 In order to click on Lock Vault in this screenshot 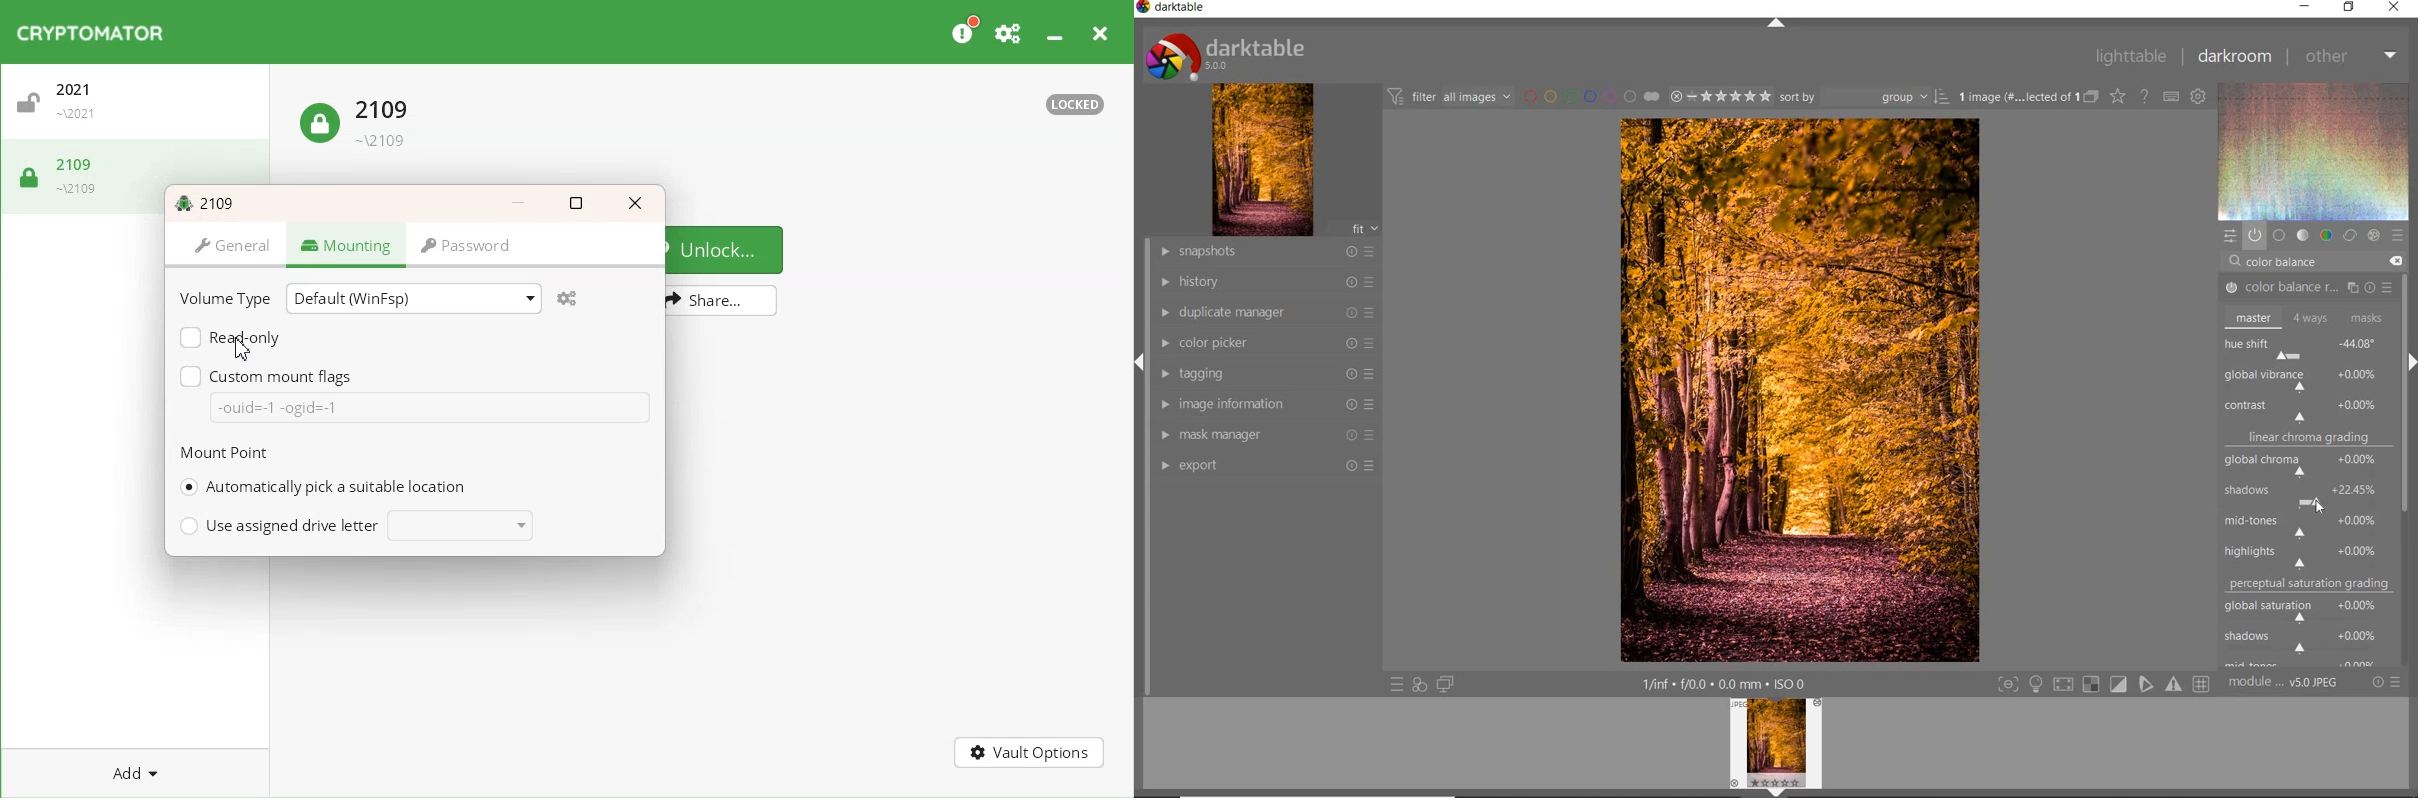, I will do `click(67, 174)`.